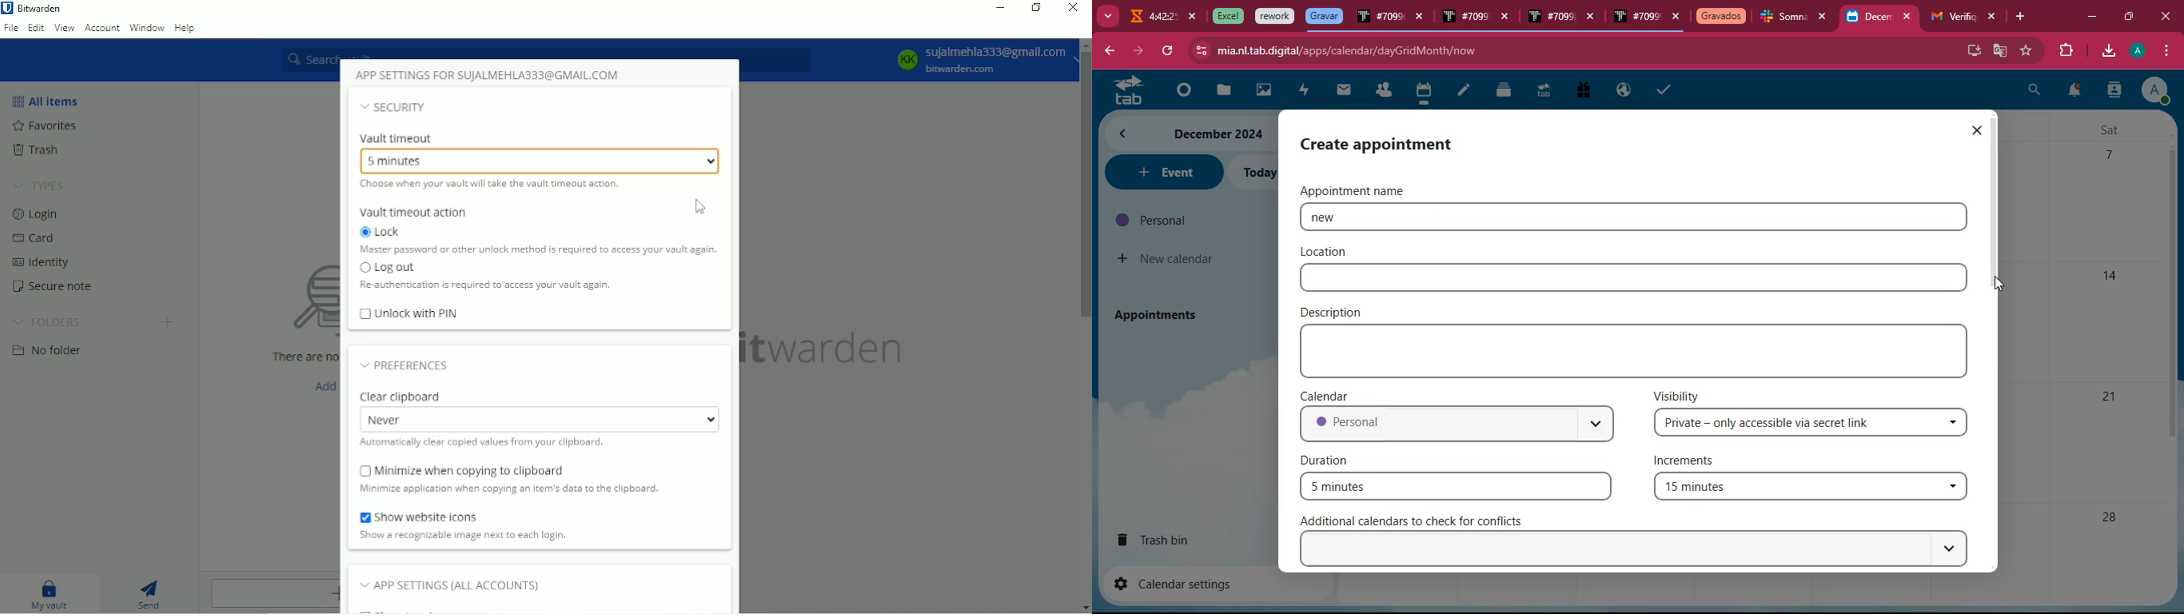  What do you see at coordinates (1594, 18) in the screenshot?
I see `close` at bounding box center [1594, 18].